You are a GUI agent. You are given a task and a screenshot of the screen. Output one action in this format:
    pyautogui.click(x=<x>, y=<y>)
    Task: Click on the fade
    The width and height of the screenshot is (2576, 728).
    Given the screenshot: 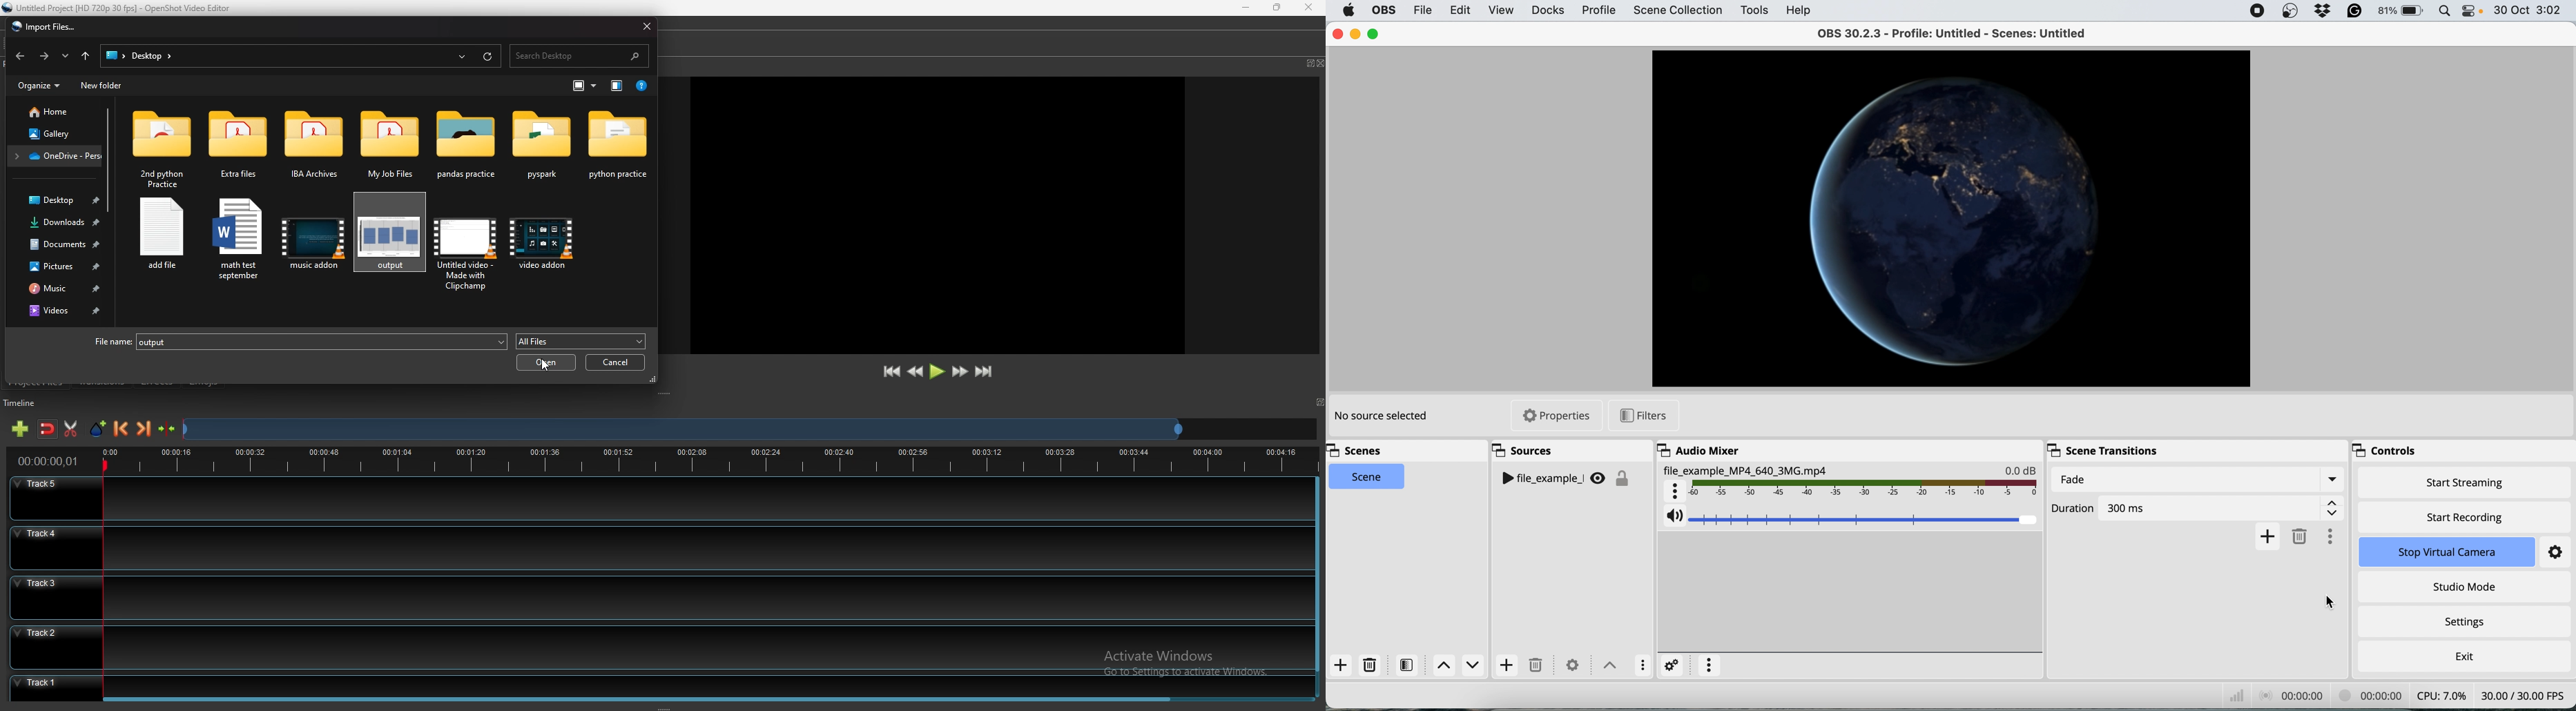 What is the action you would take?
    pyautogui.click(x=2199, y=478)
    